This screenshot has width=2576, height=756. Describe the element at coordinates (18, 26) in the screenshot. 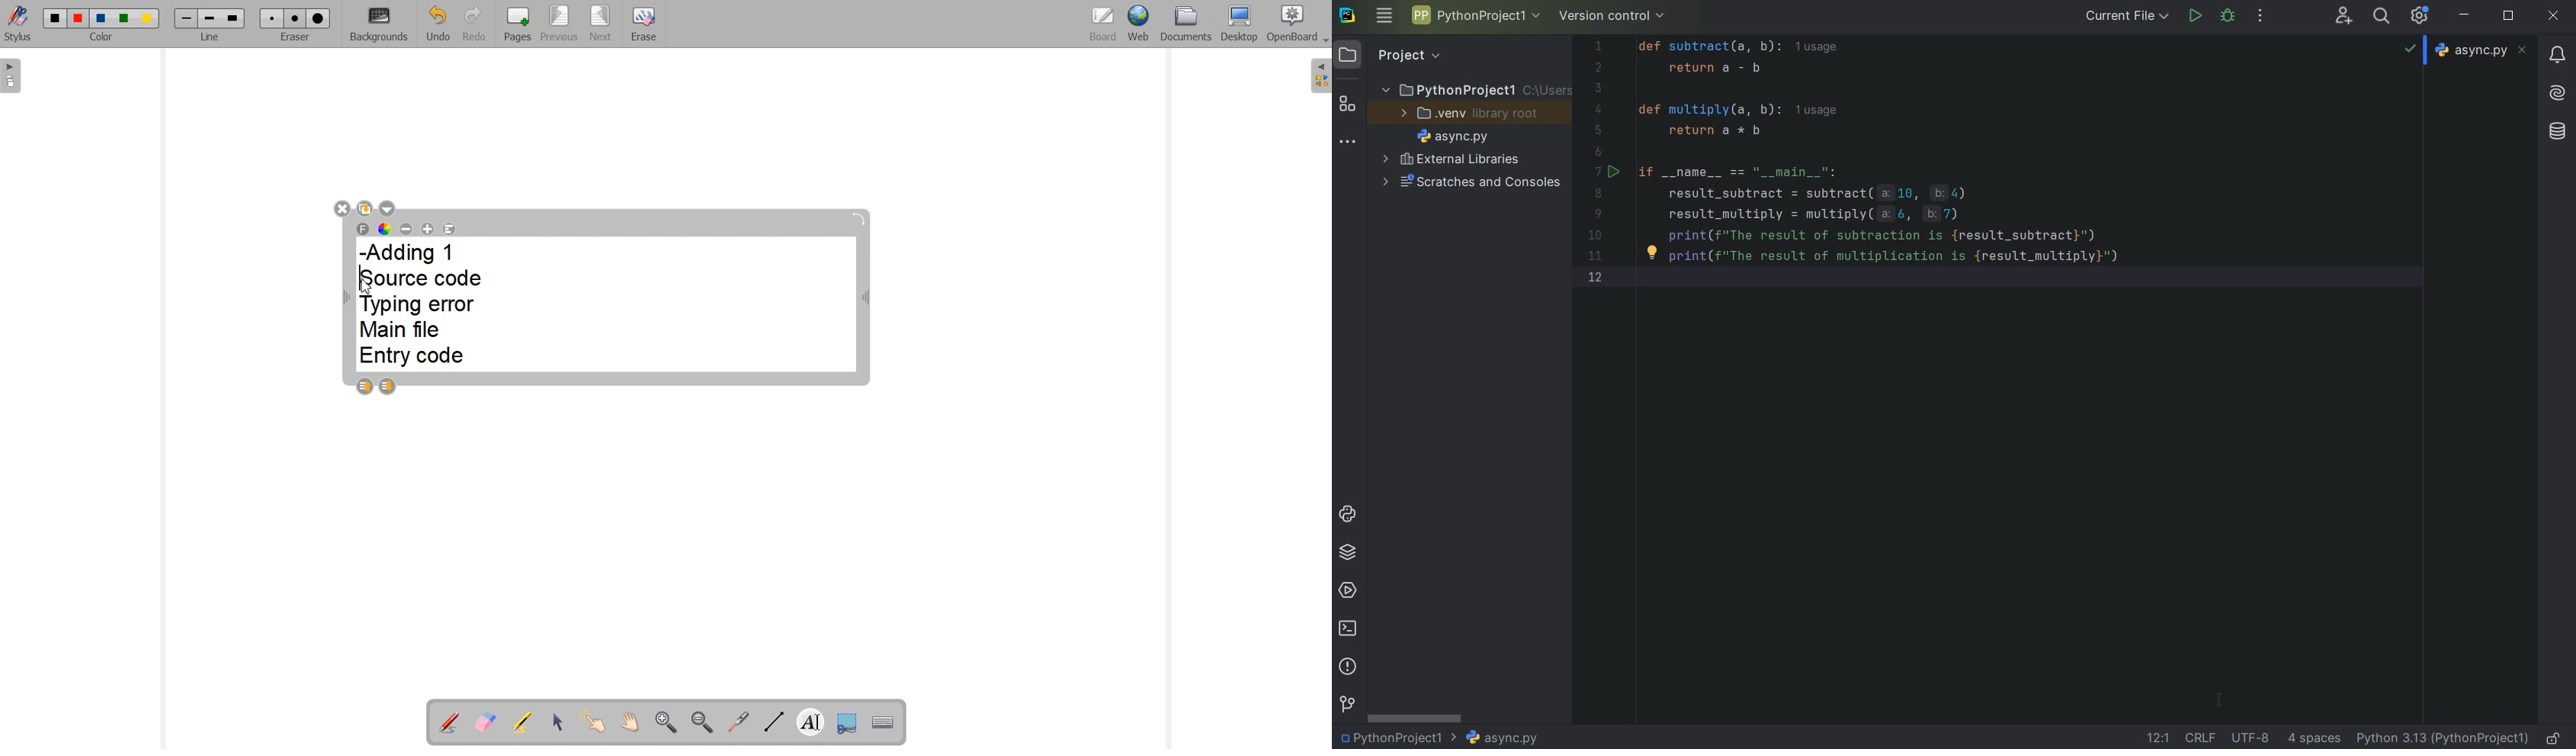

I see `Stylus` at that location.